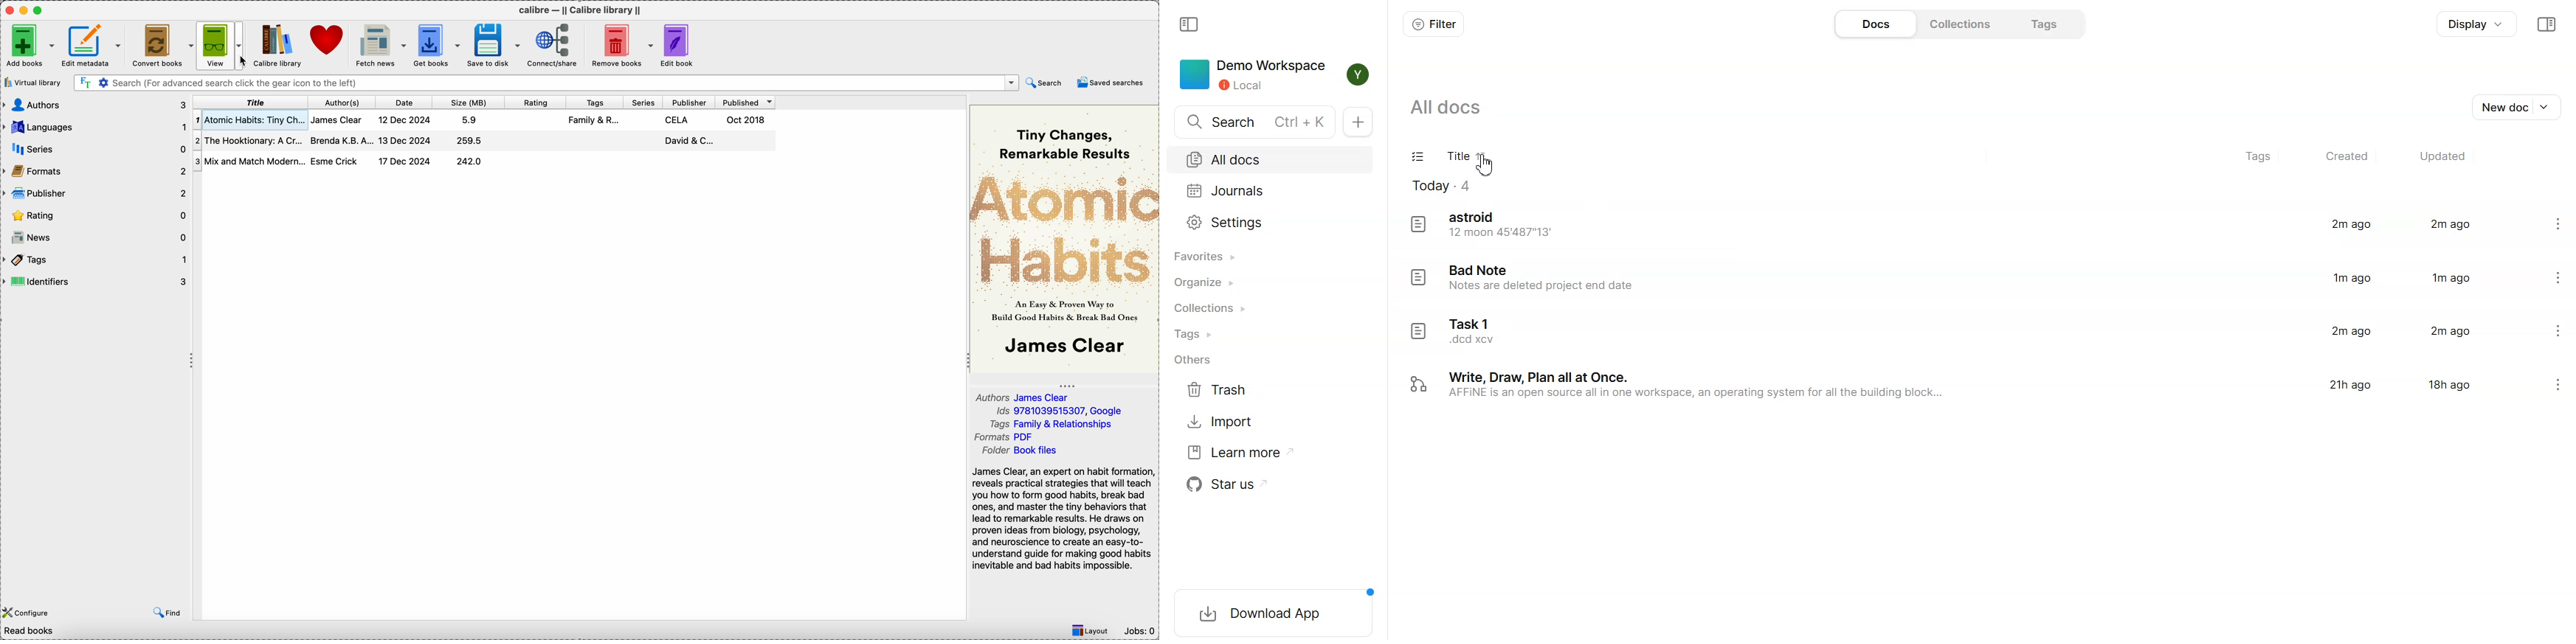 The image size is (2576, 644). What do you see at coordinates (380, 46) in the screenshot?
I see `fetch news` at bounding box center [380, 46].